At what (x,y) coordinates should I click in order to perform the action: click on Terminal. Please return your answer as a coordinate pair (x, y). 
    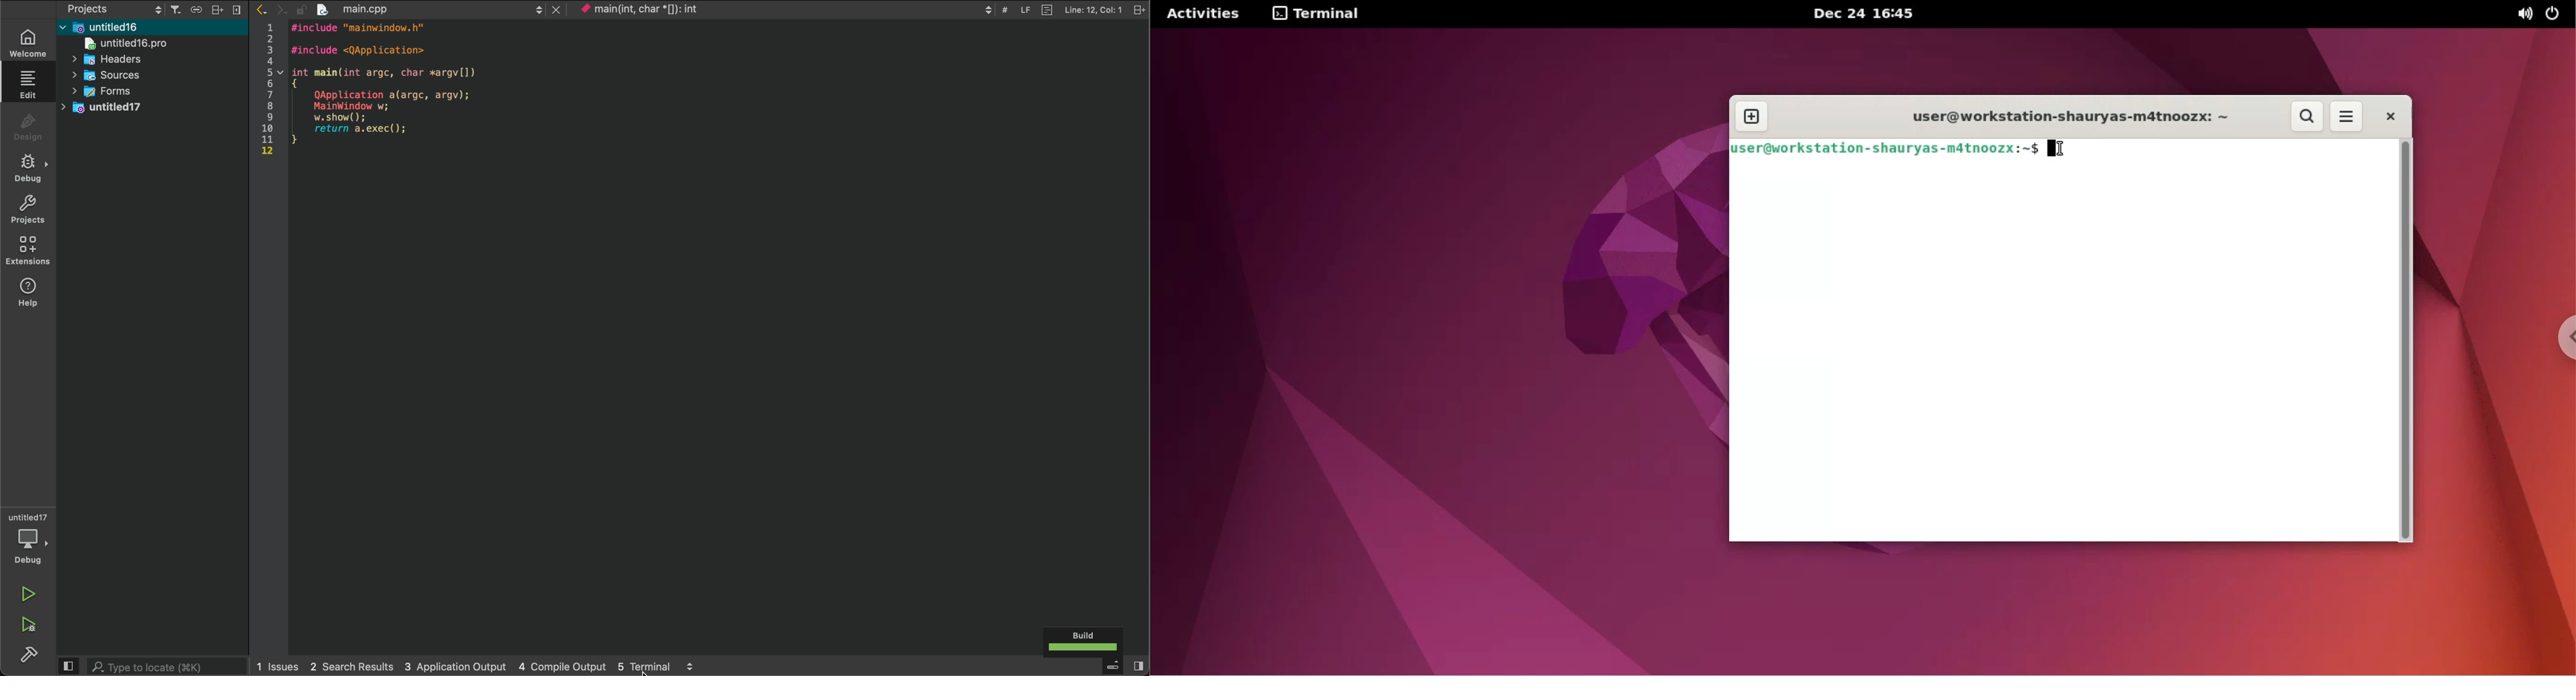
    Looking at the image, I should click on (644, 666).